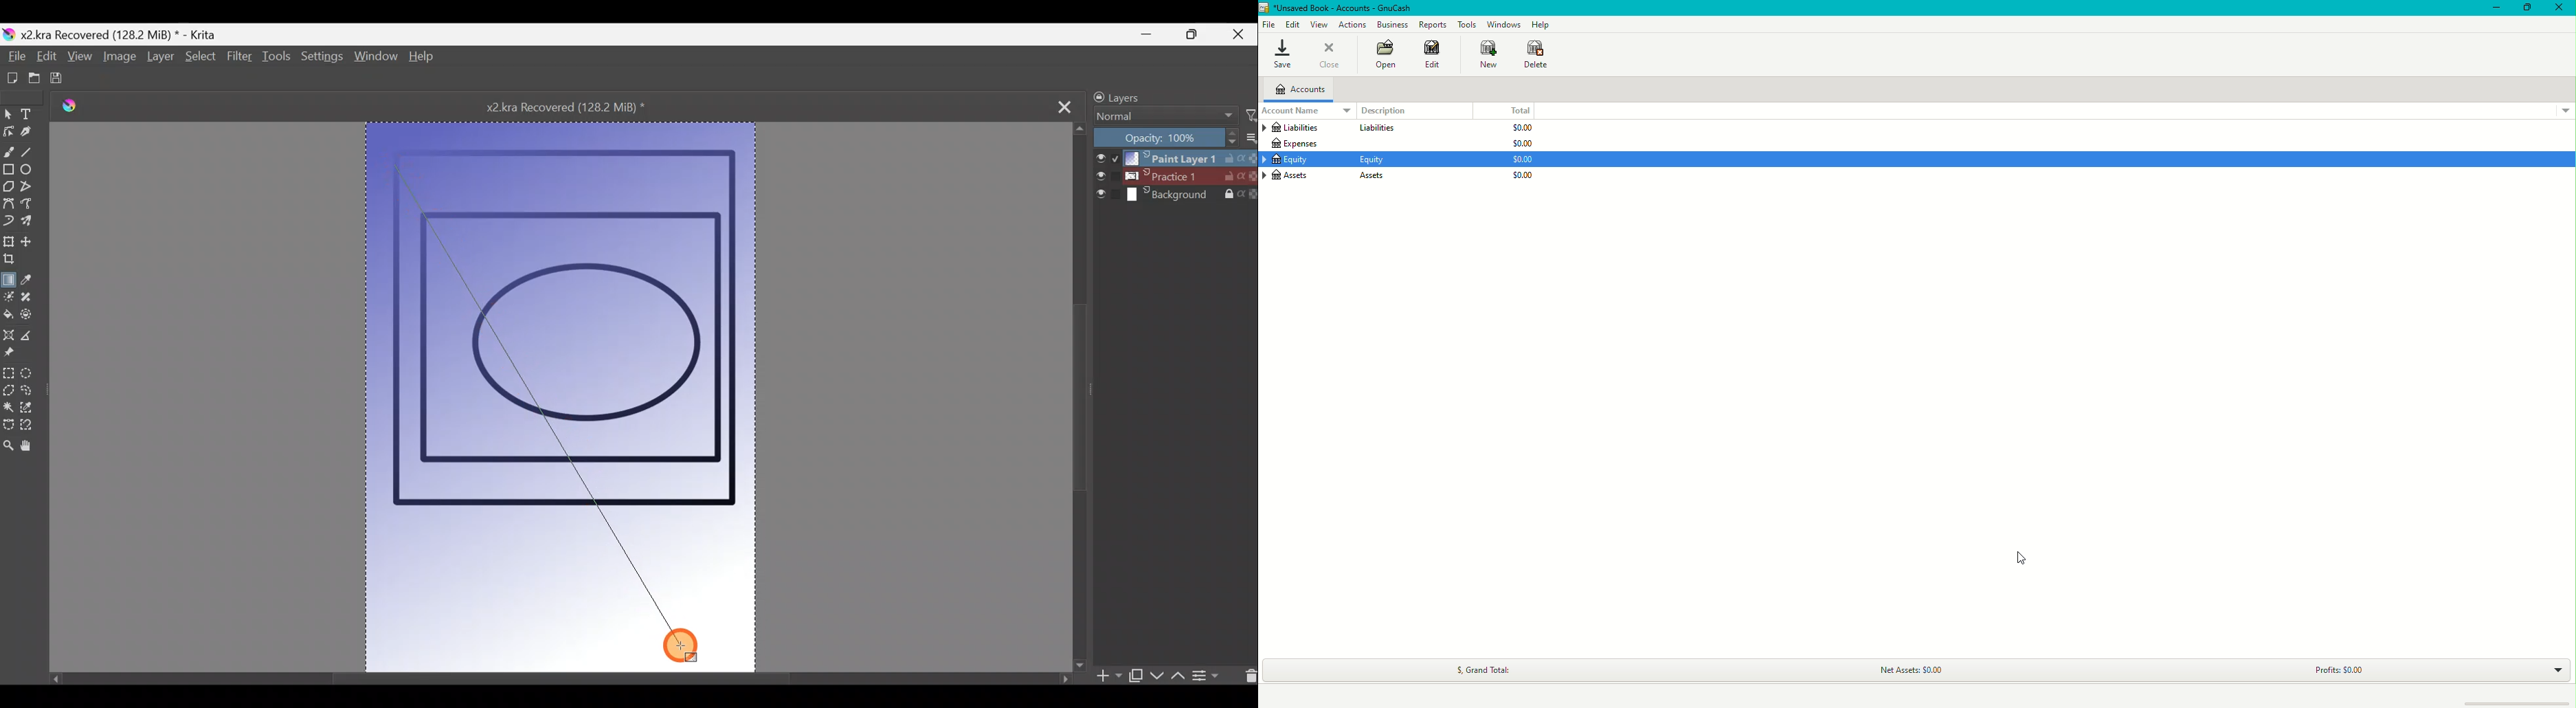  Describe the element at coordinates (8, 171) in the screenshot. I see `Rectangle tool` at that location.